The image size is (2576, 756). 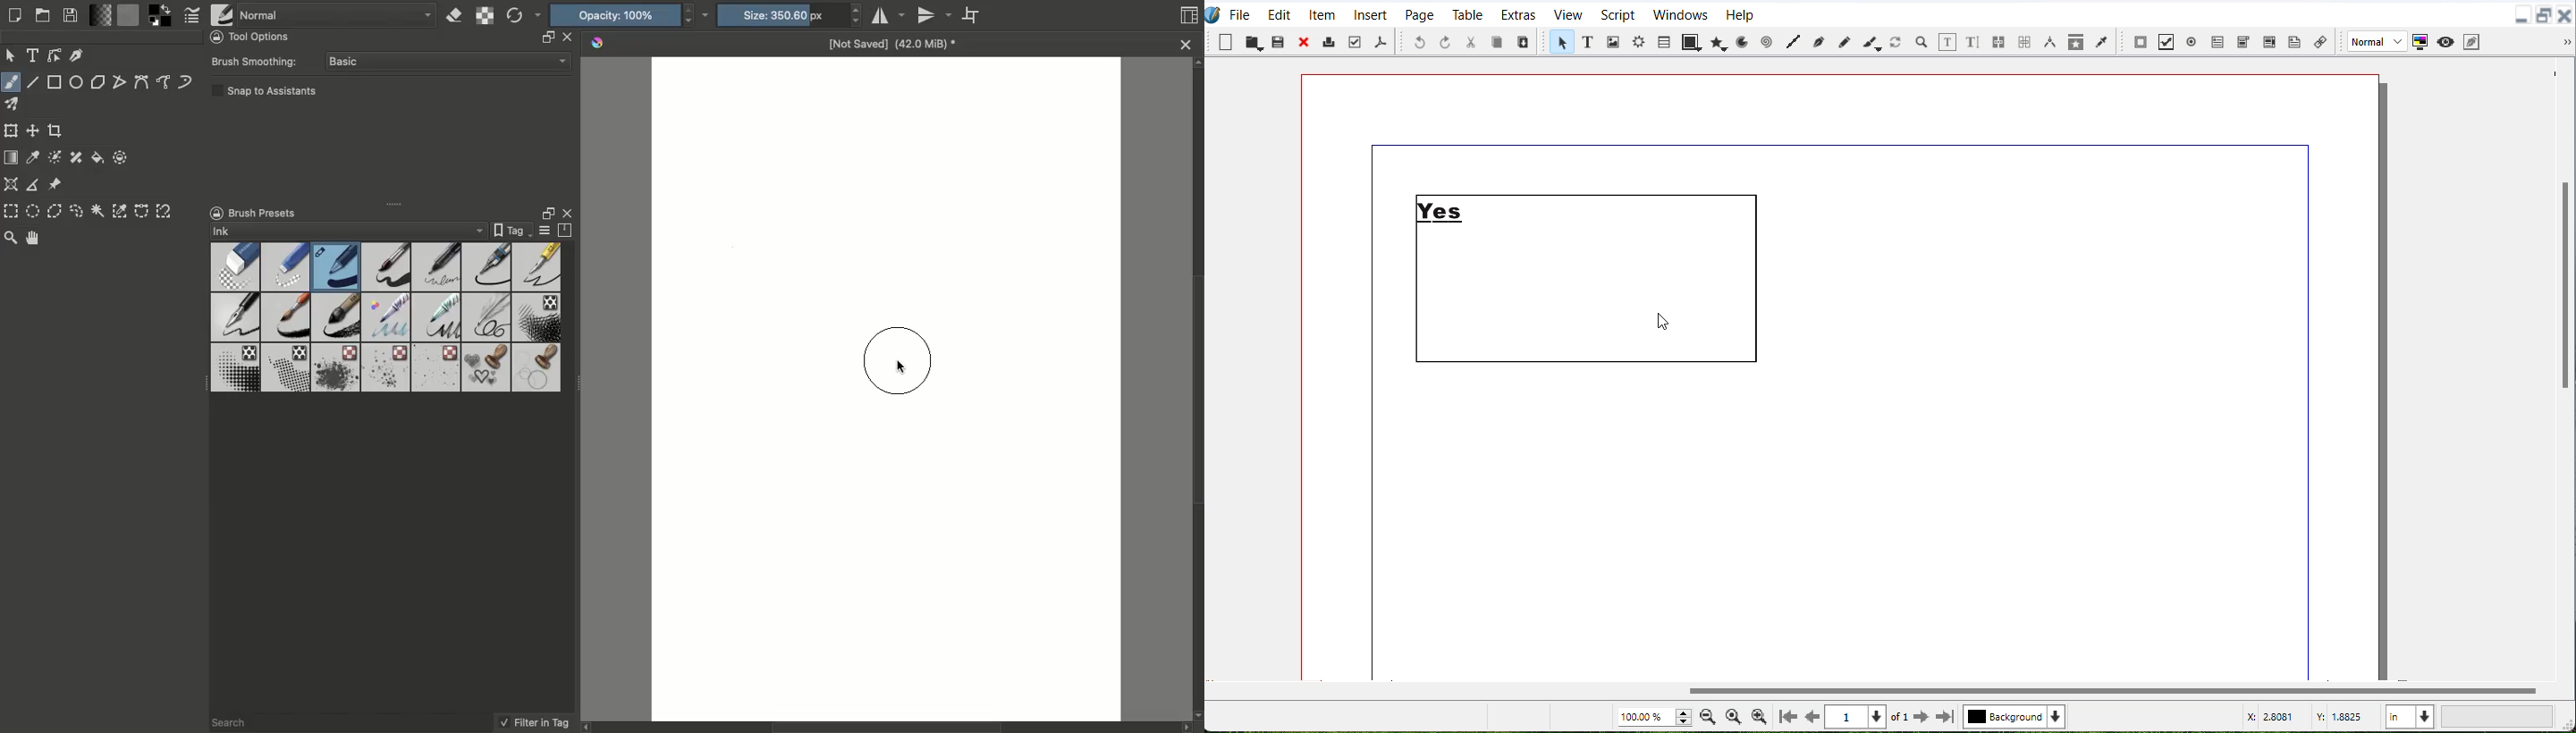 What do you see at coordinates (1191, 17) in the screenshot?
I see `Thumbnail` at bounding box center [1191, 17].